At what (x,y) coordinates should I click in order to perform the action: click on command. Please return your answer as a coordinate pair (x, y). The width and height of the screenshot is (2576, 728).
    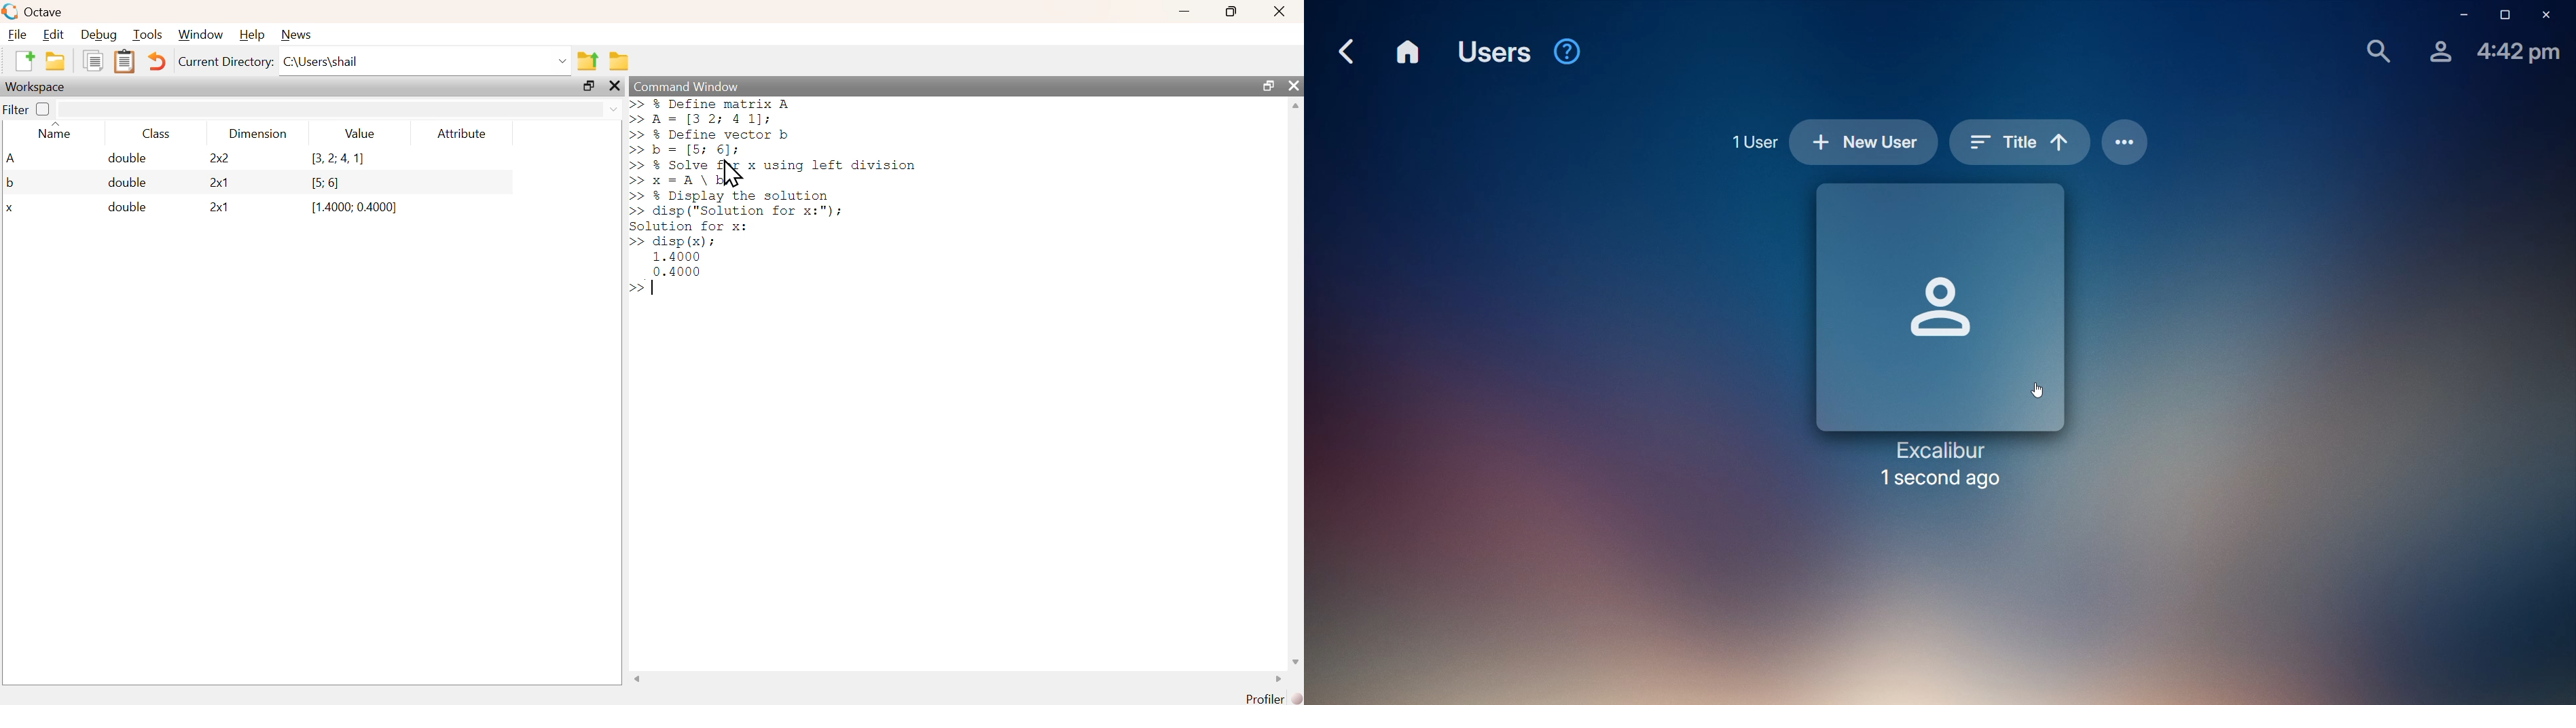
    Looking at the image, I should click on (899, 204).